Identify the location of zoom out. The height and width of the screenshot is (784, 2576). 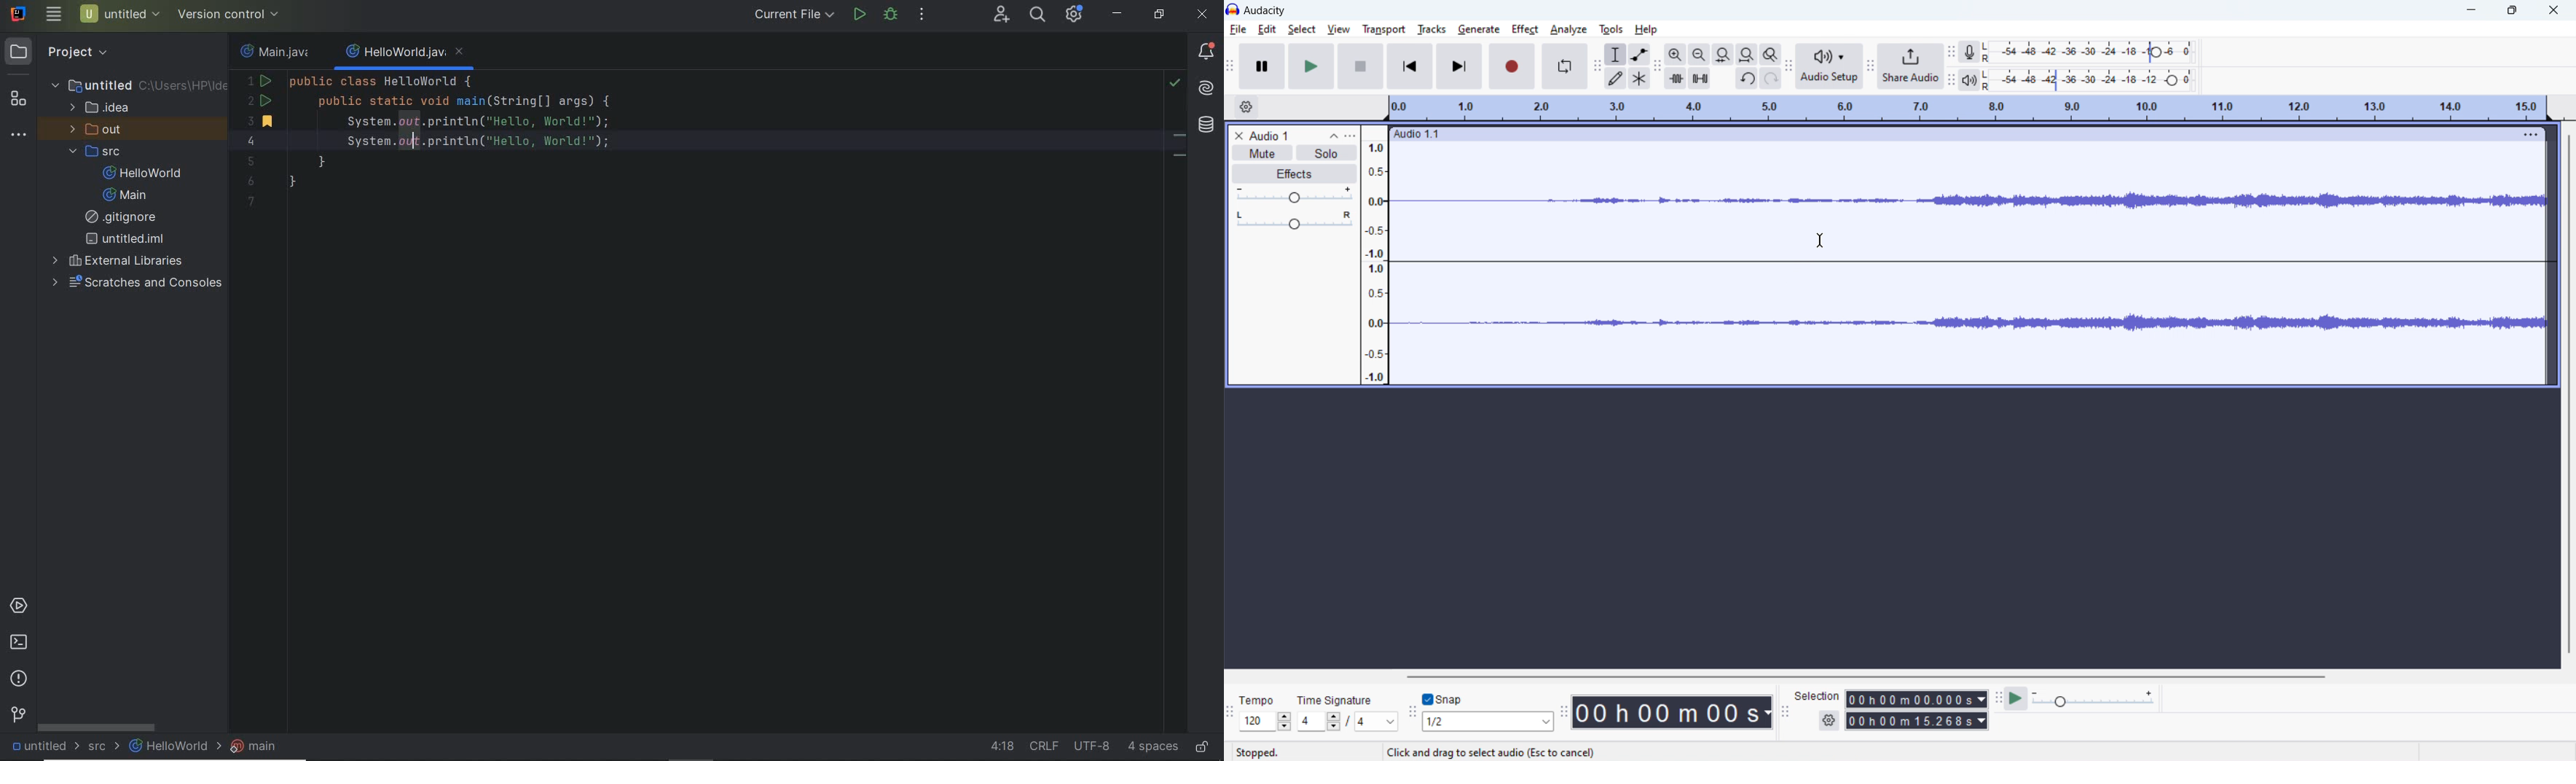
(1699, 54).